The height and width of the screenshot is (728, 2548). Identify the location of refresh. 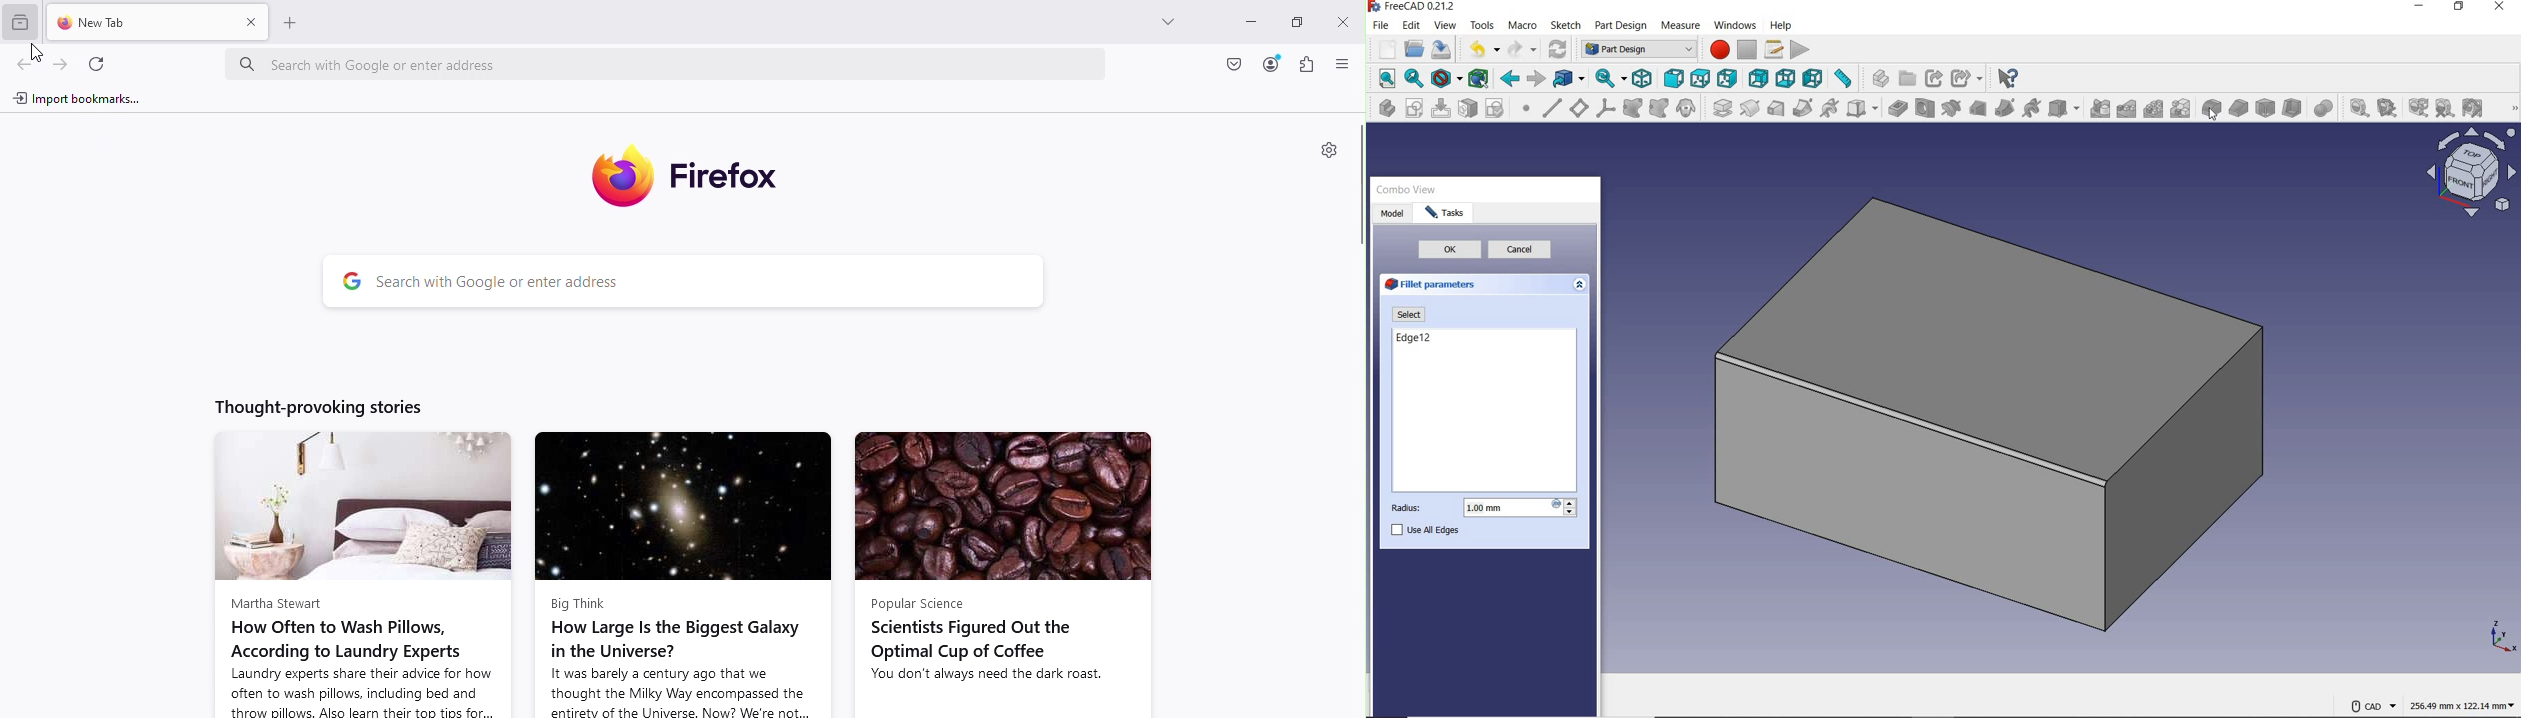
(2415, 108).